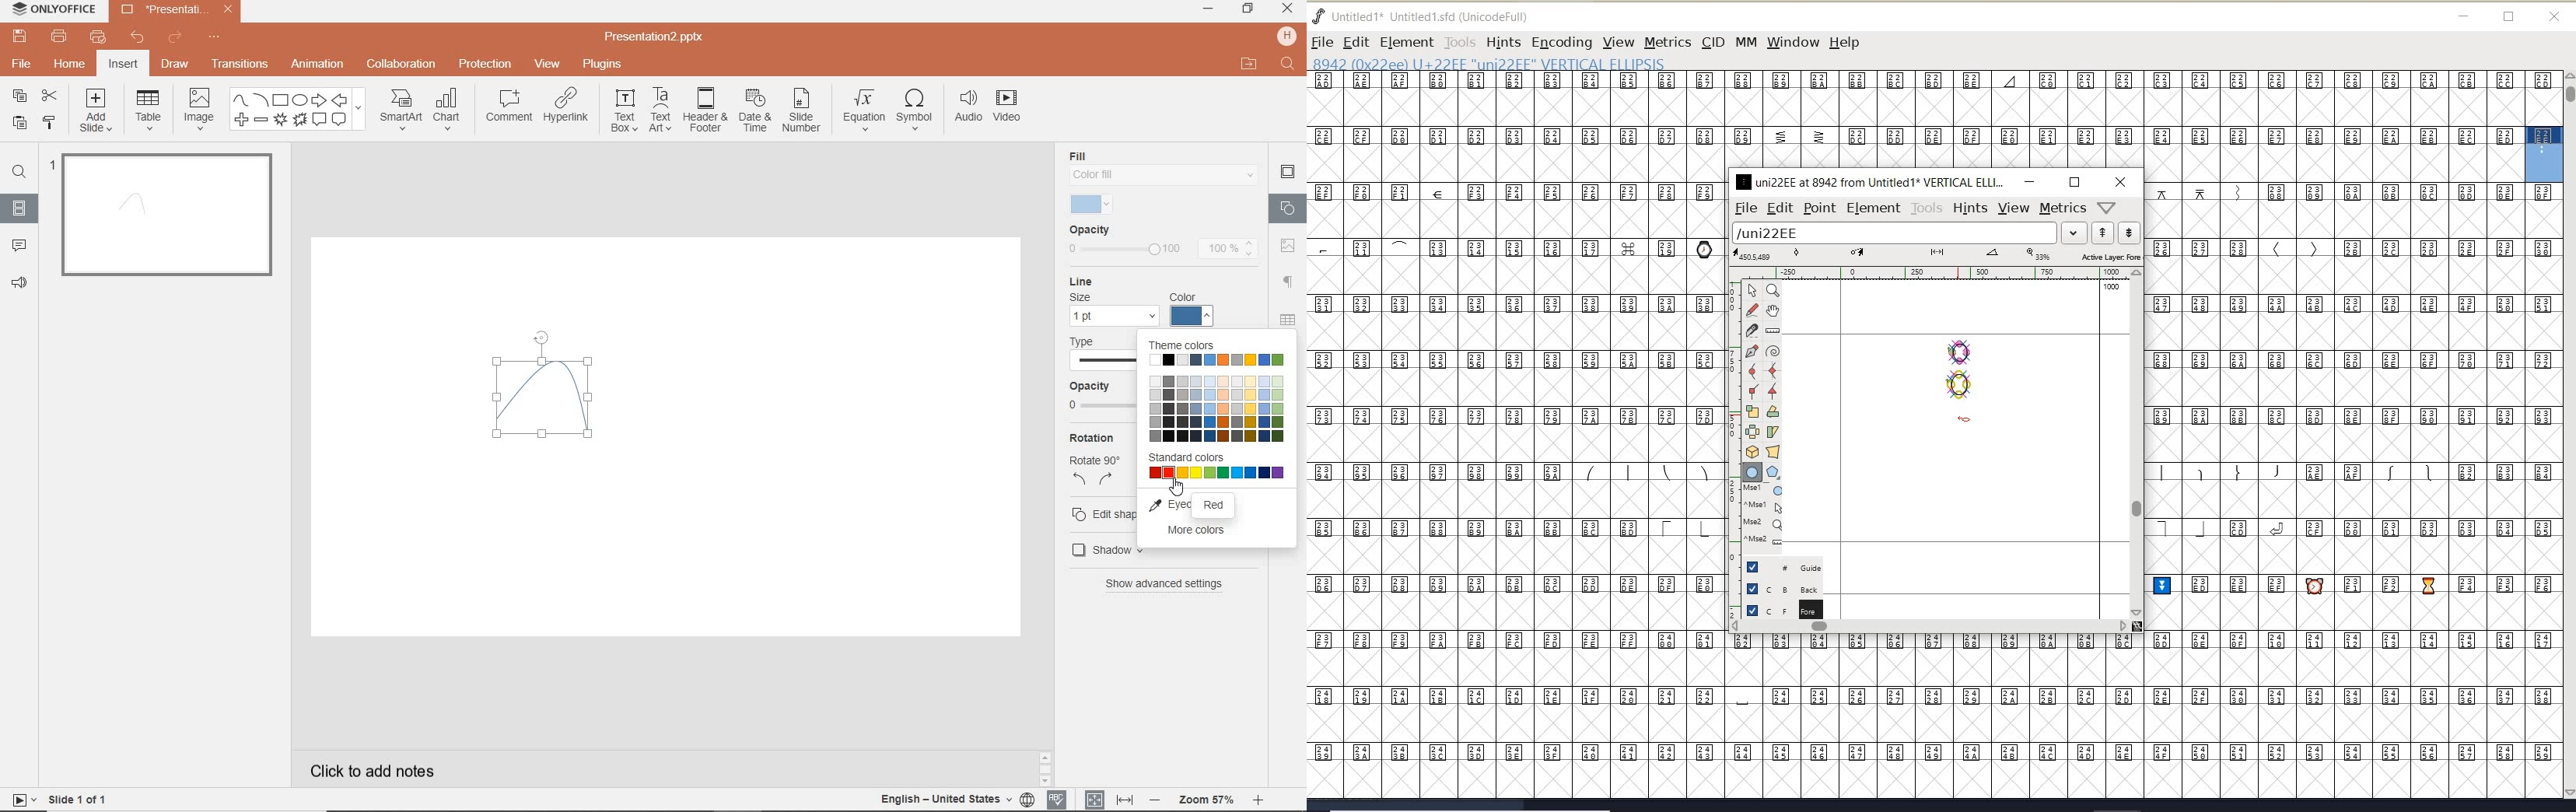 The image size is (2576, 812). What do you see at coordinates (1929, 628) in the screenshot?
I see `scrollbar` at bounding box center [1929, 628].